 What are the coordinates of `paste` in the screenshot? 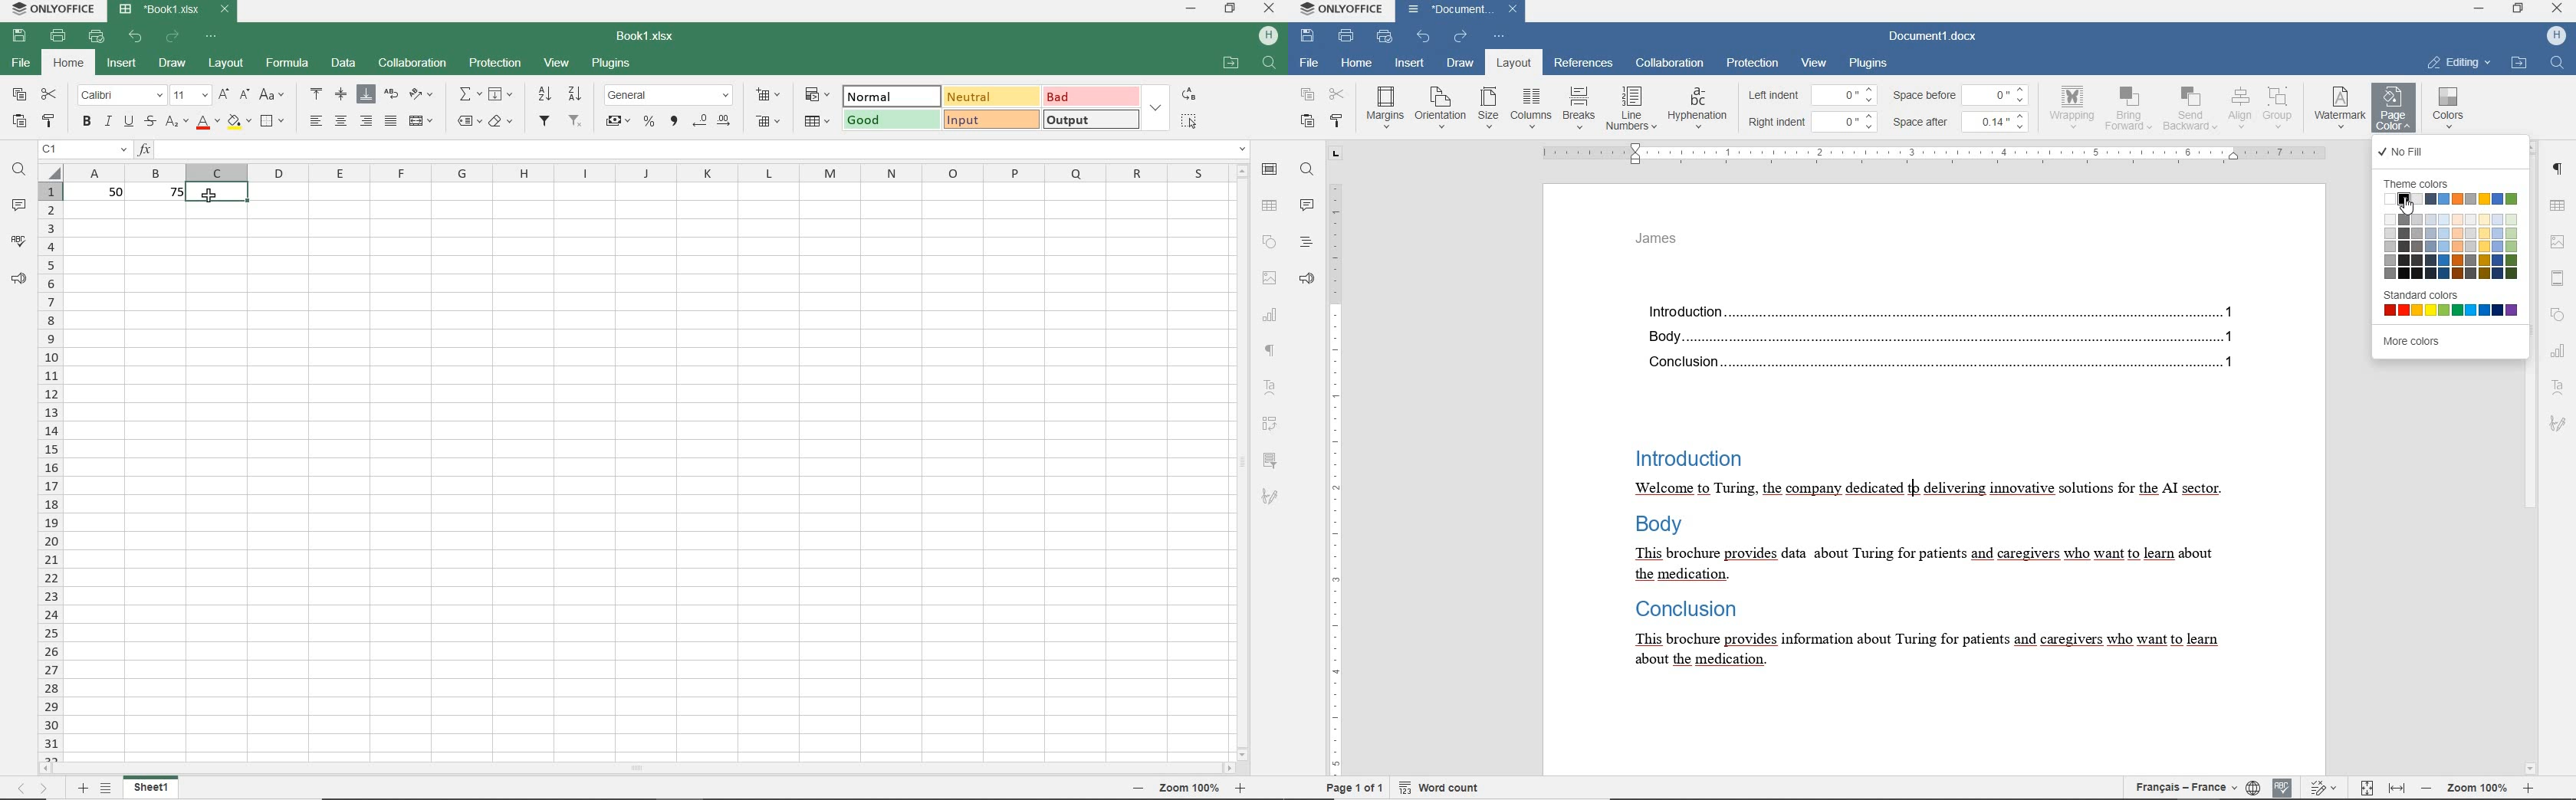 It's located at (18, 121).